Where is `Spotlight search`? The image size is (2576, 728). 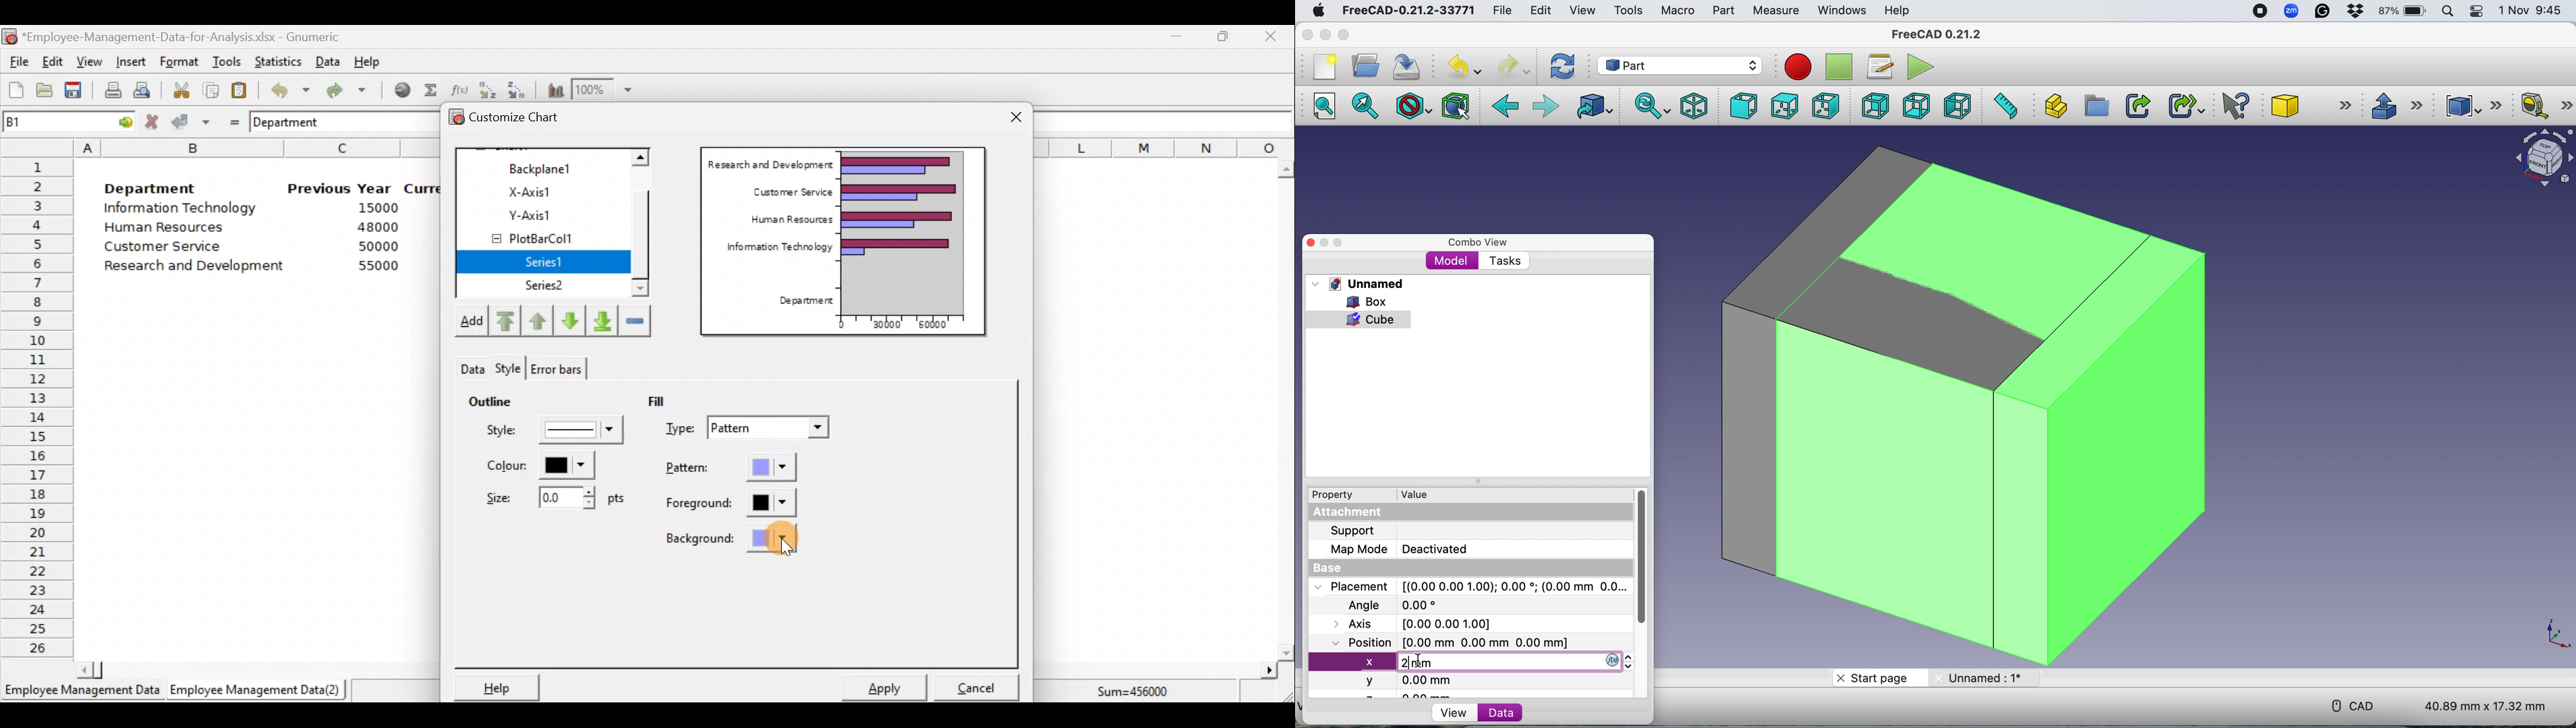 Spotlight search is located at coordinates (2450, 11).